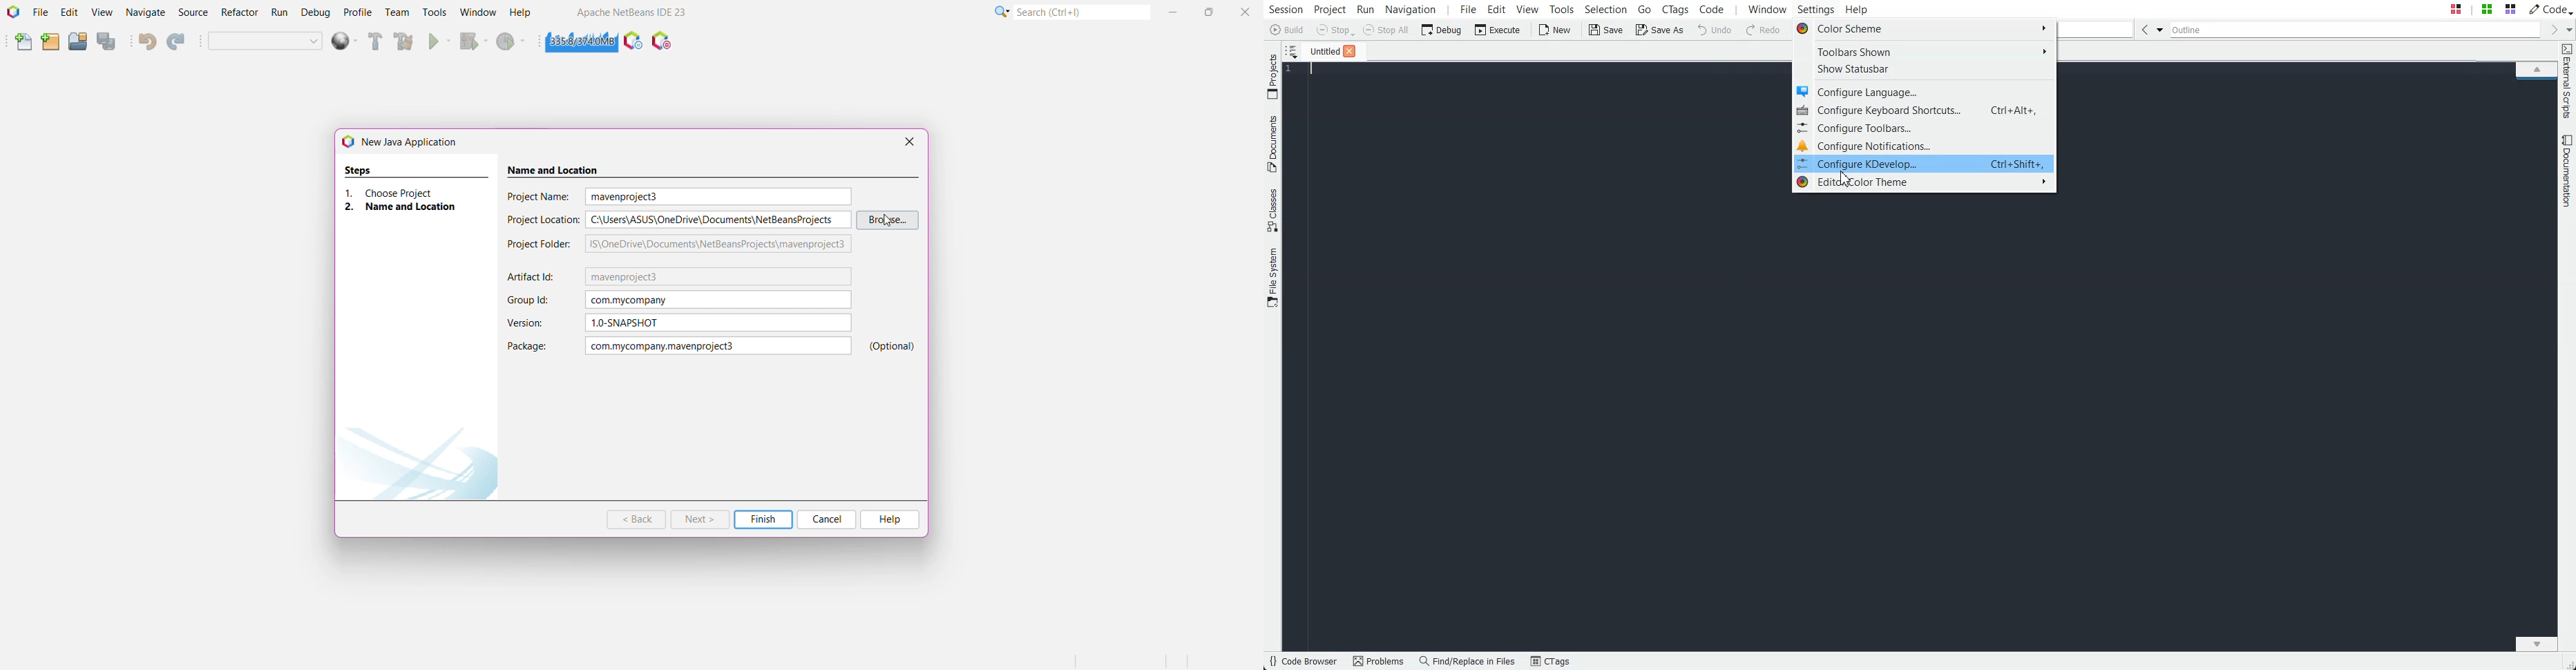 The image size is (2576, 672). What do you see at coordinates (403, 41) in the screenshot?
I see `Clean and Build Project` at bounding box center [403, 41].